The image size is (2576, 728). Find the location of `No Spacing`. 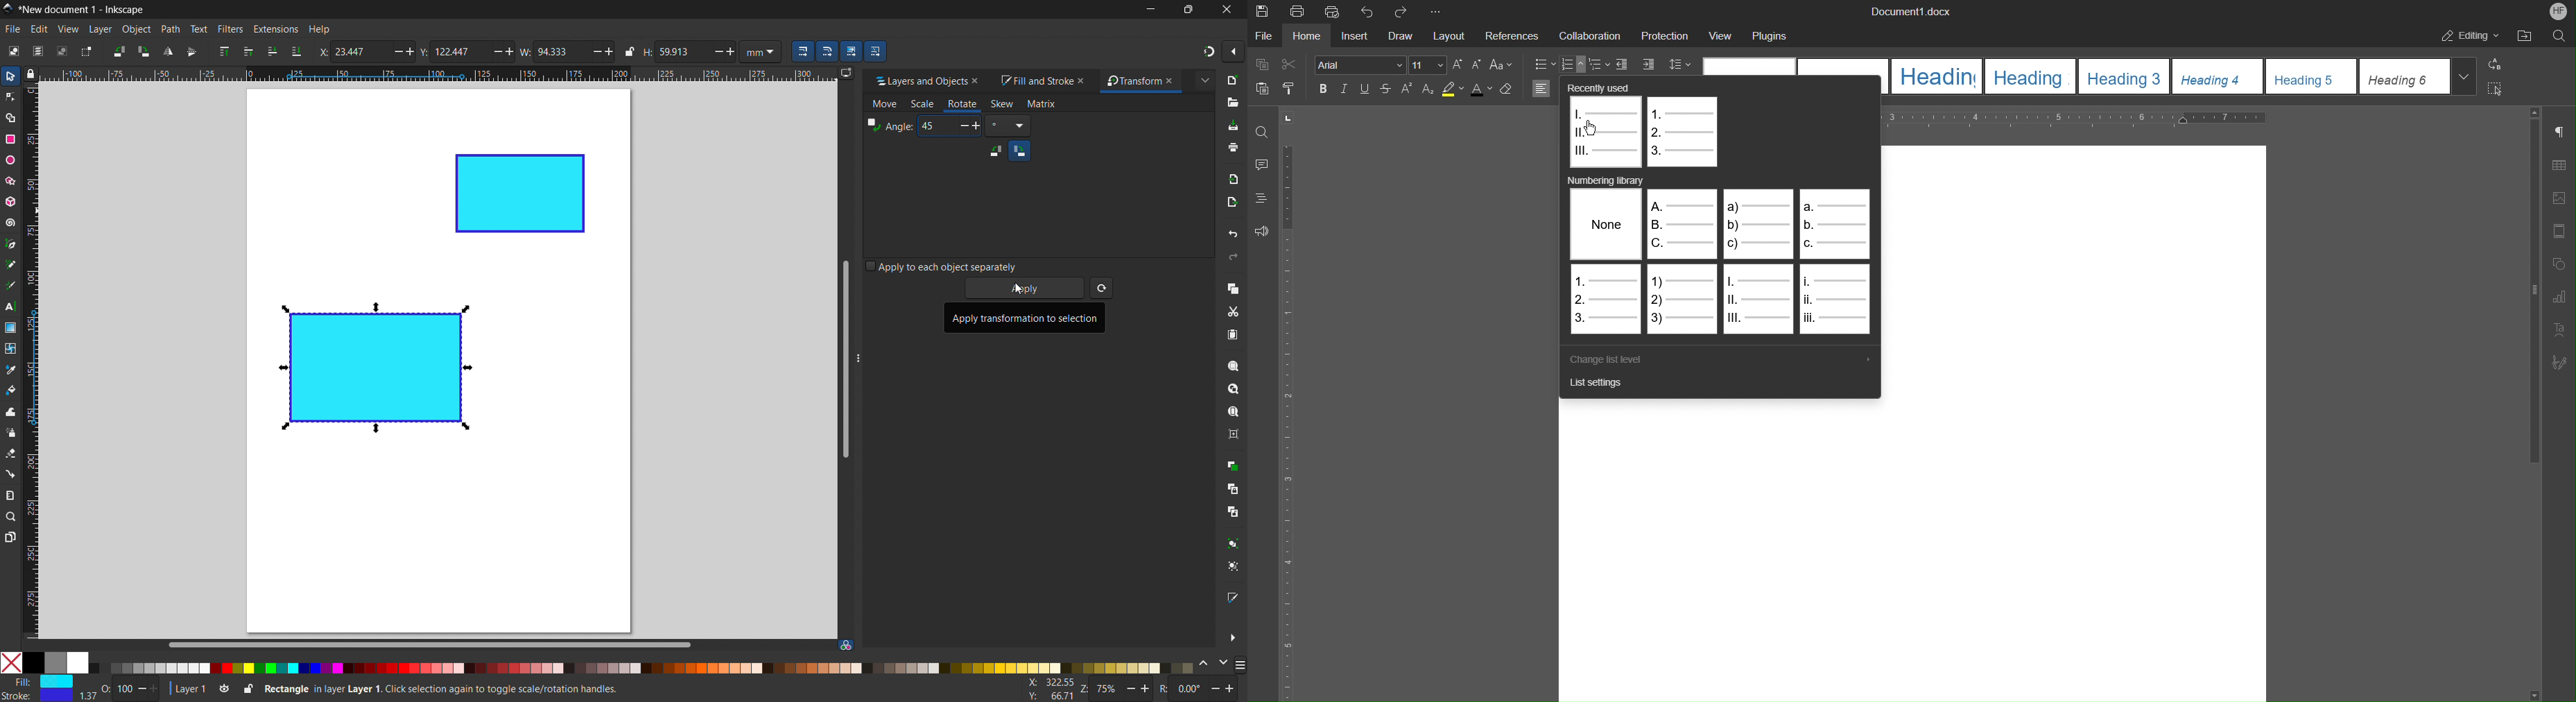

No Spacing is located at coordinates (1843, 67).